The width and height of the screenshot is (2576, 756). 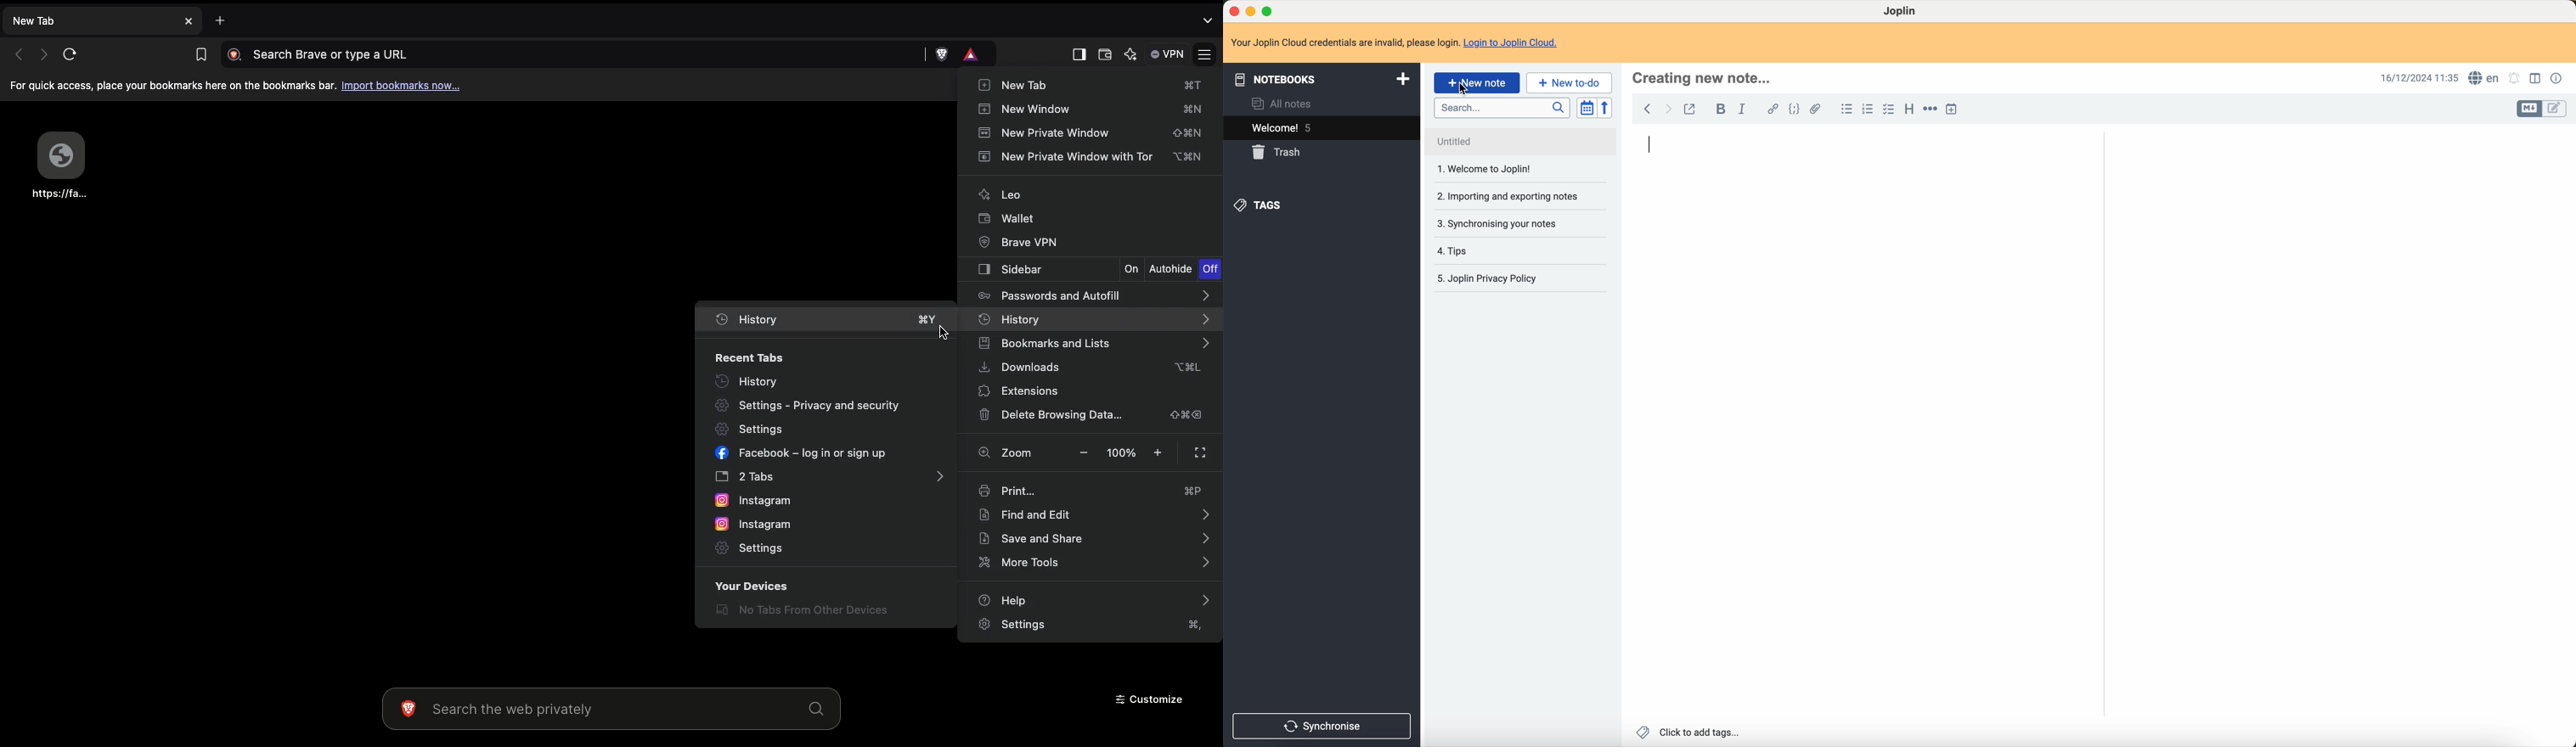 I want to click on insert time, so click(x=1956, y=109).